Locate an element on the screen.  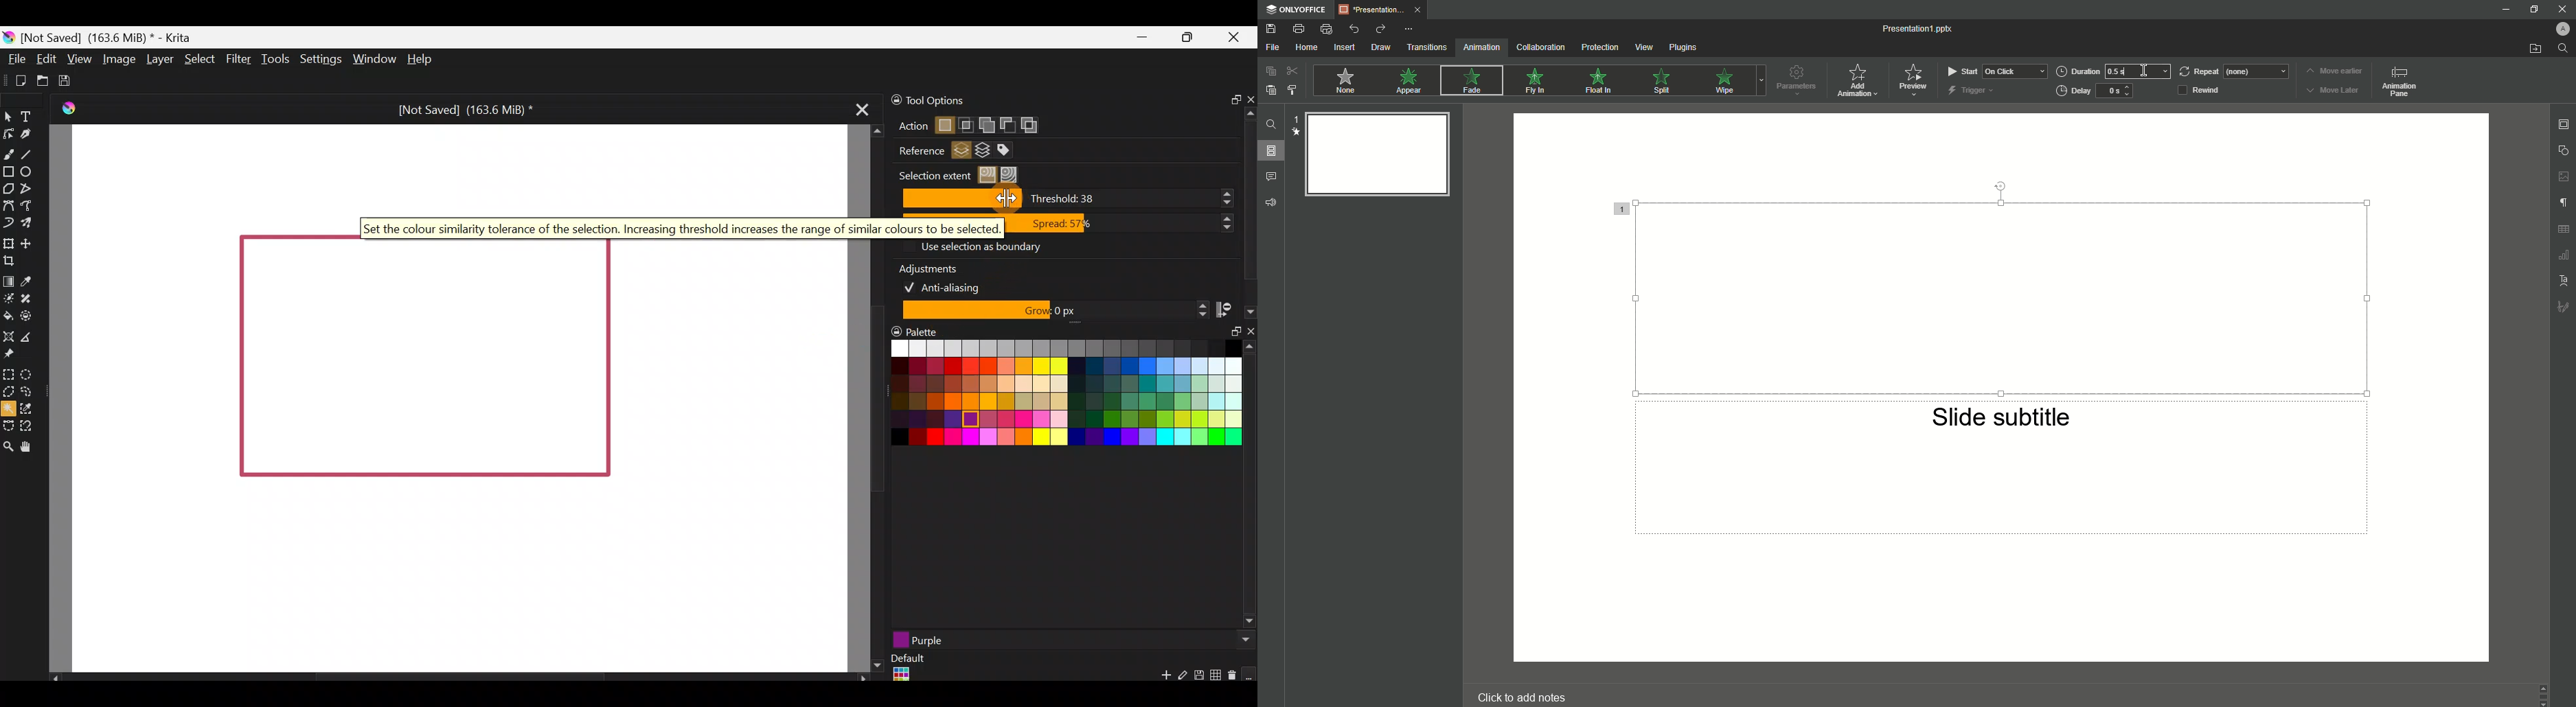
Lock the current palette is located at coordinates (1250, 674).